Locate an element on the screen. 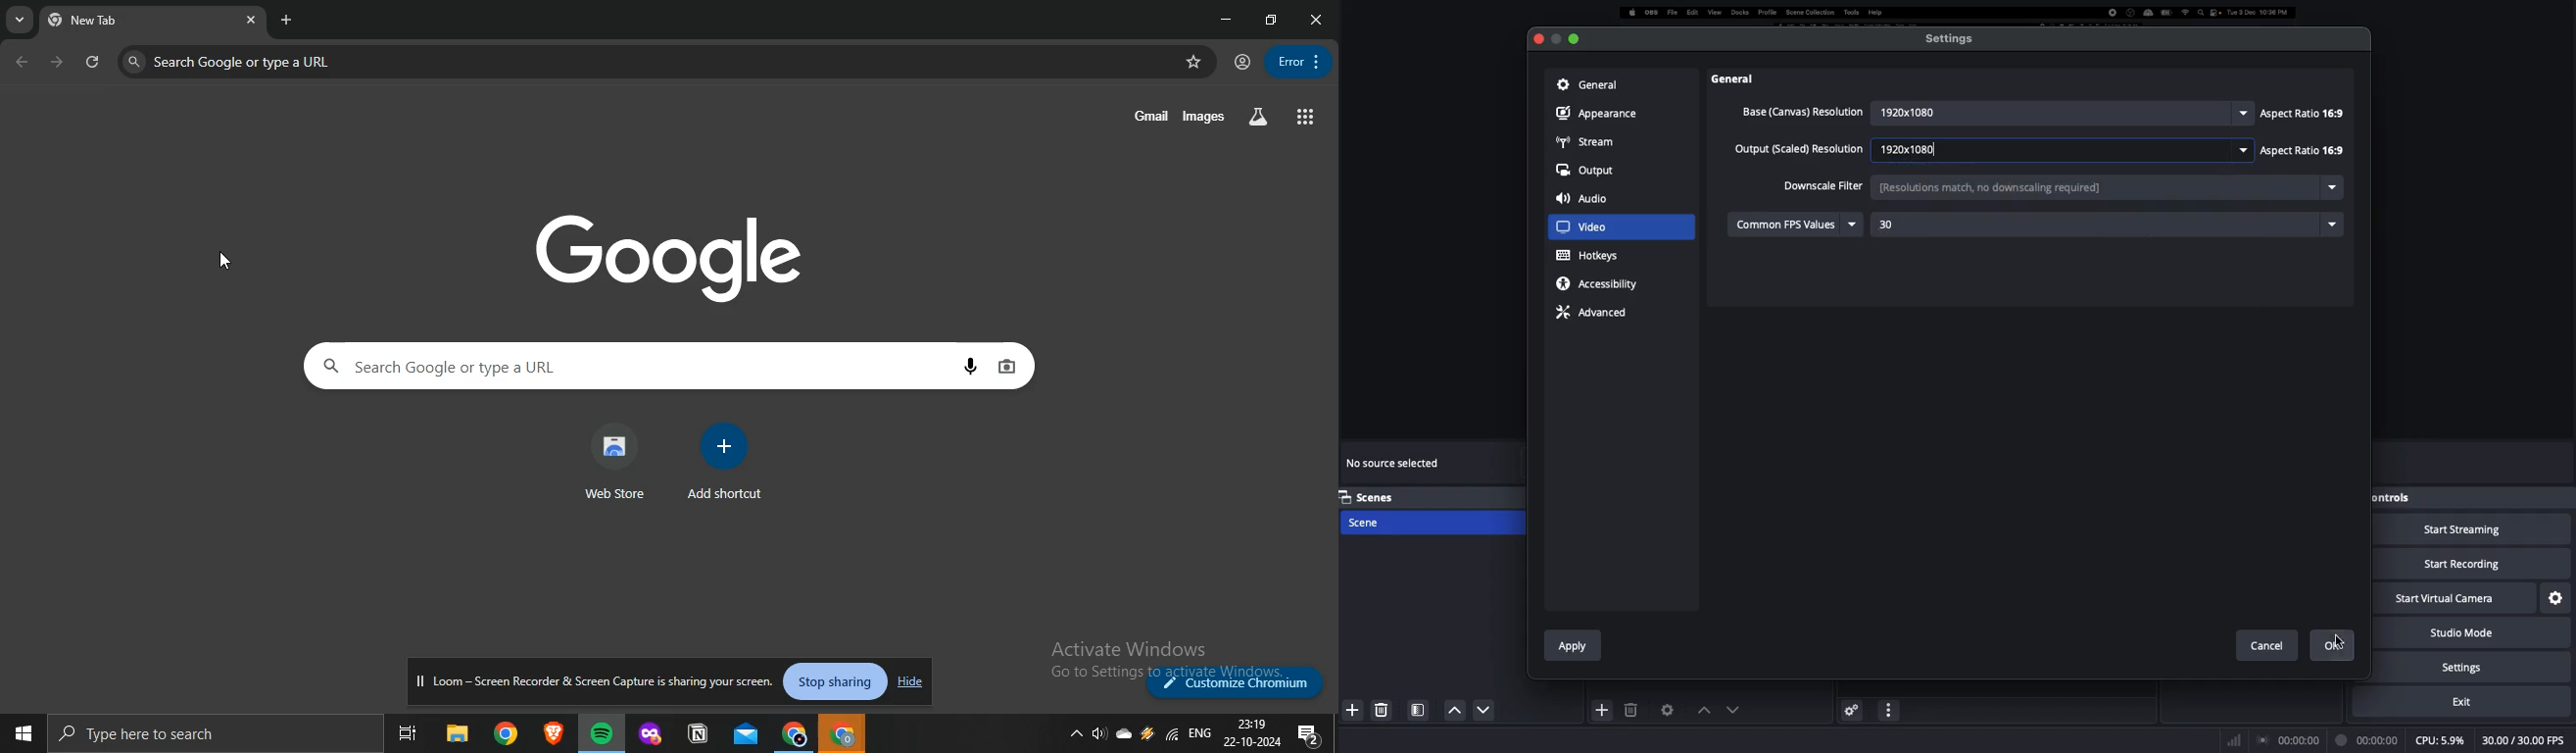 This screenshot has width=2576, height=756. Scen is located at coordinates (1431, 521).